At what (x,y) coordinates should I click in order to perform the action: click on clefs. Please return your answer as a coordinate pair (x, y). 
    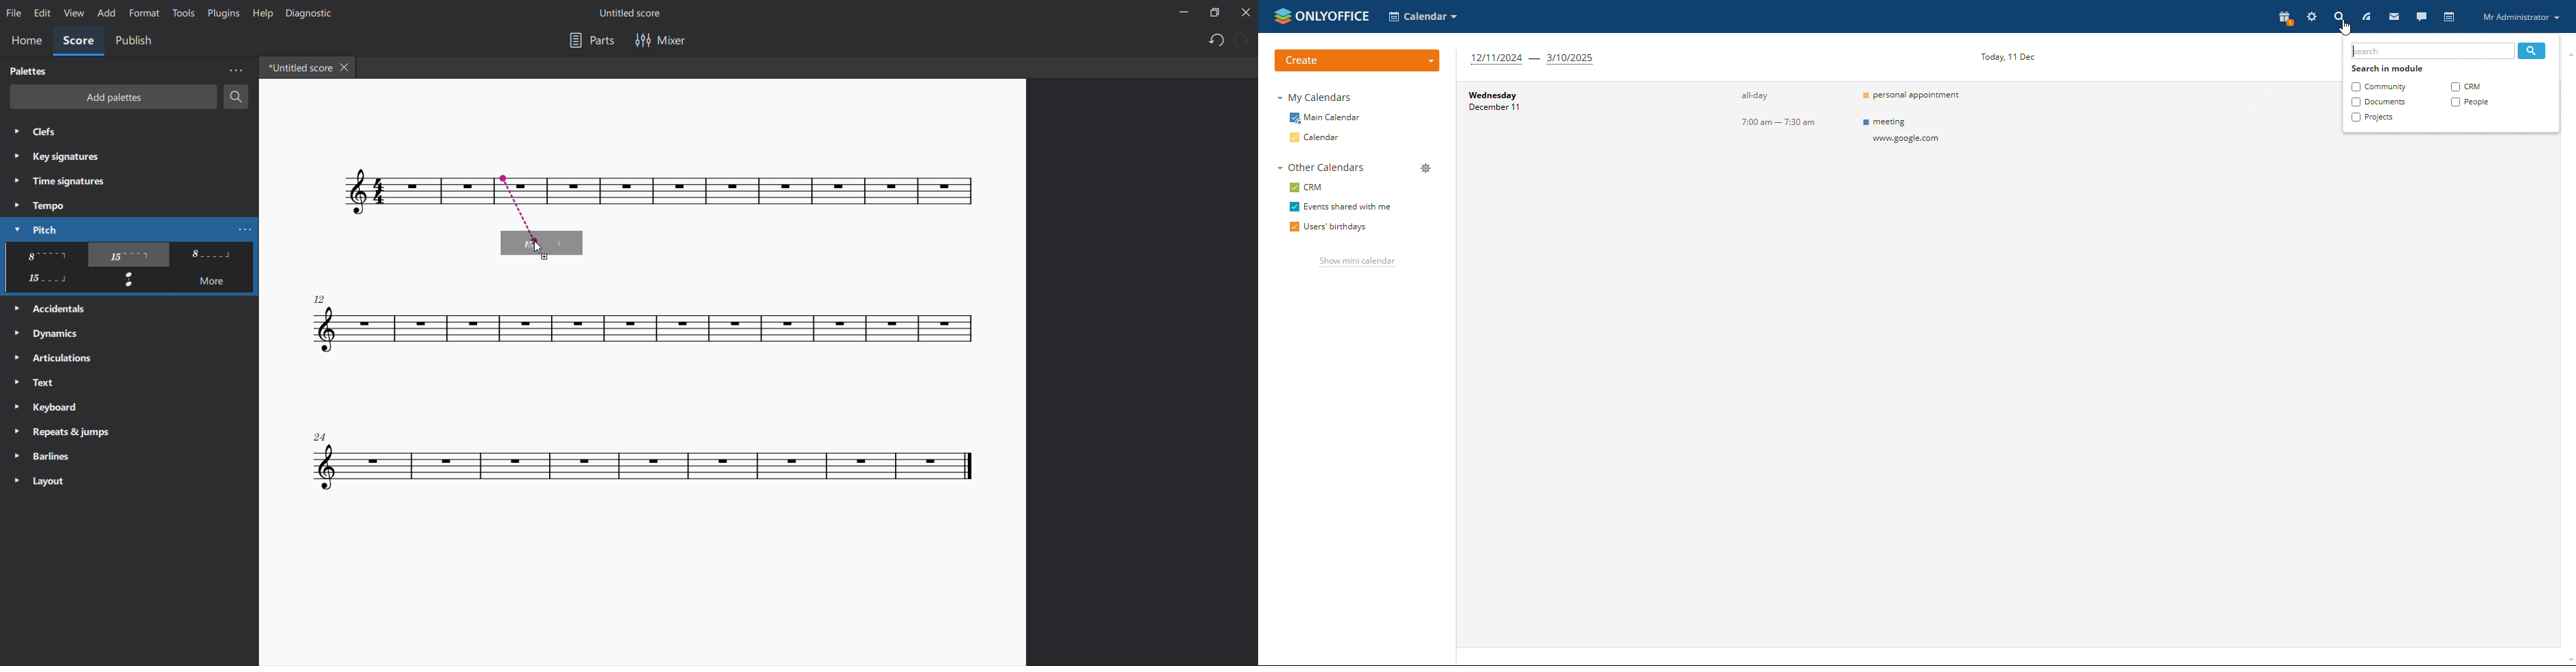
    Looking at the image, I should click on (39, 133).